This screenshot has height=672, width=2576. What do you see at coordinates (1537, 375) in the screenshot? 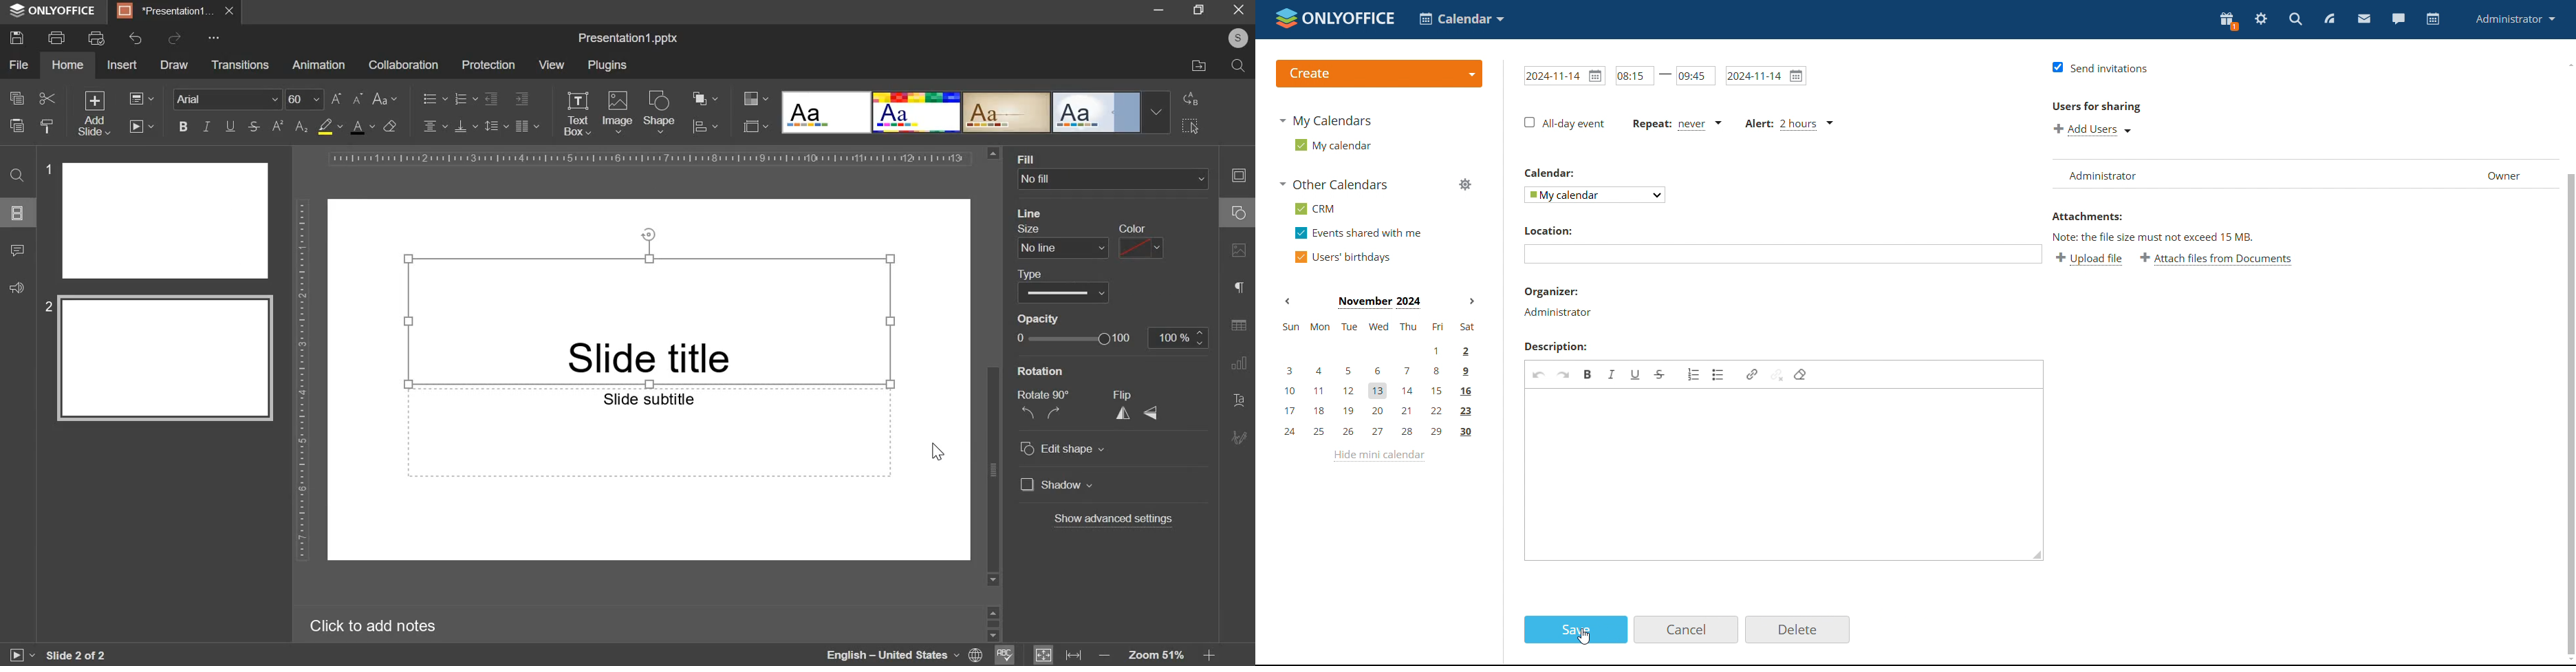
I see `undo` at bounding box center [1537, 375].